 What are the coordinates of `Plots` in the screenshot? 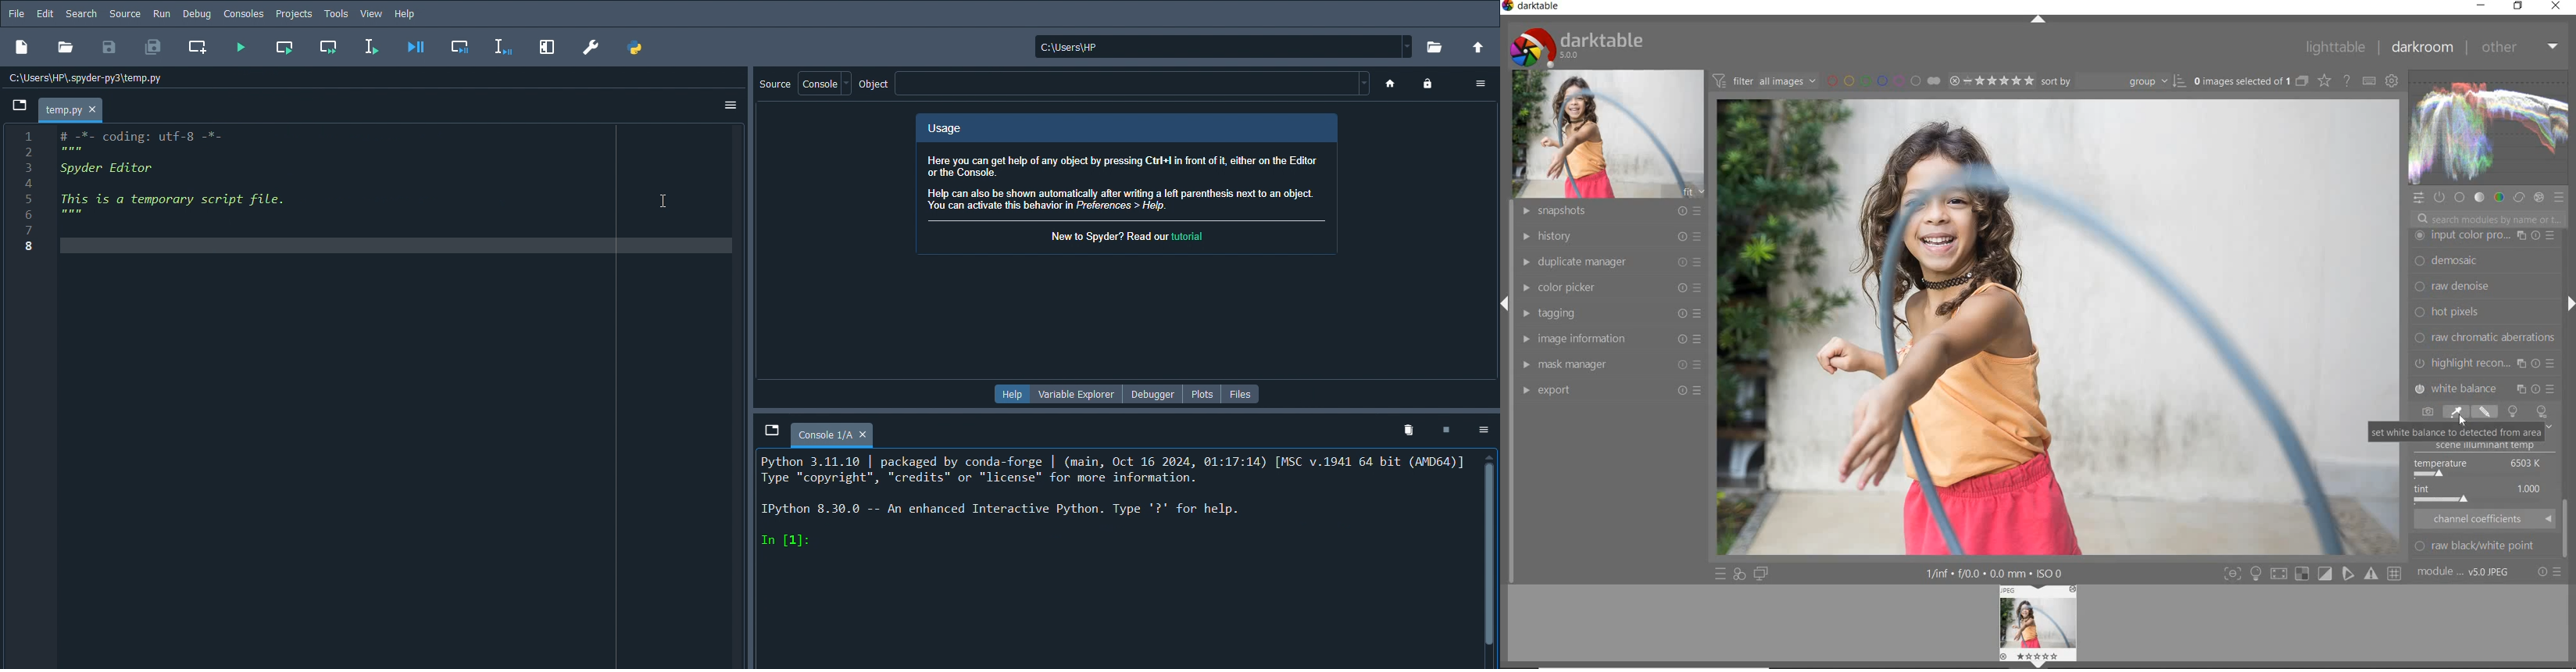 It's located at (1202, 392).